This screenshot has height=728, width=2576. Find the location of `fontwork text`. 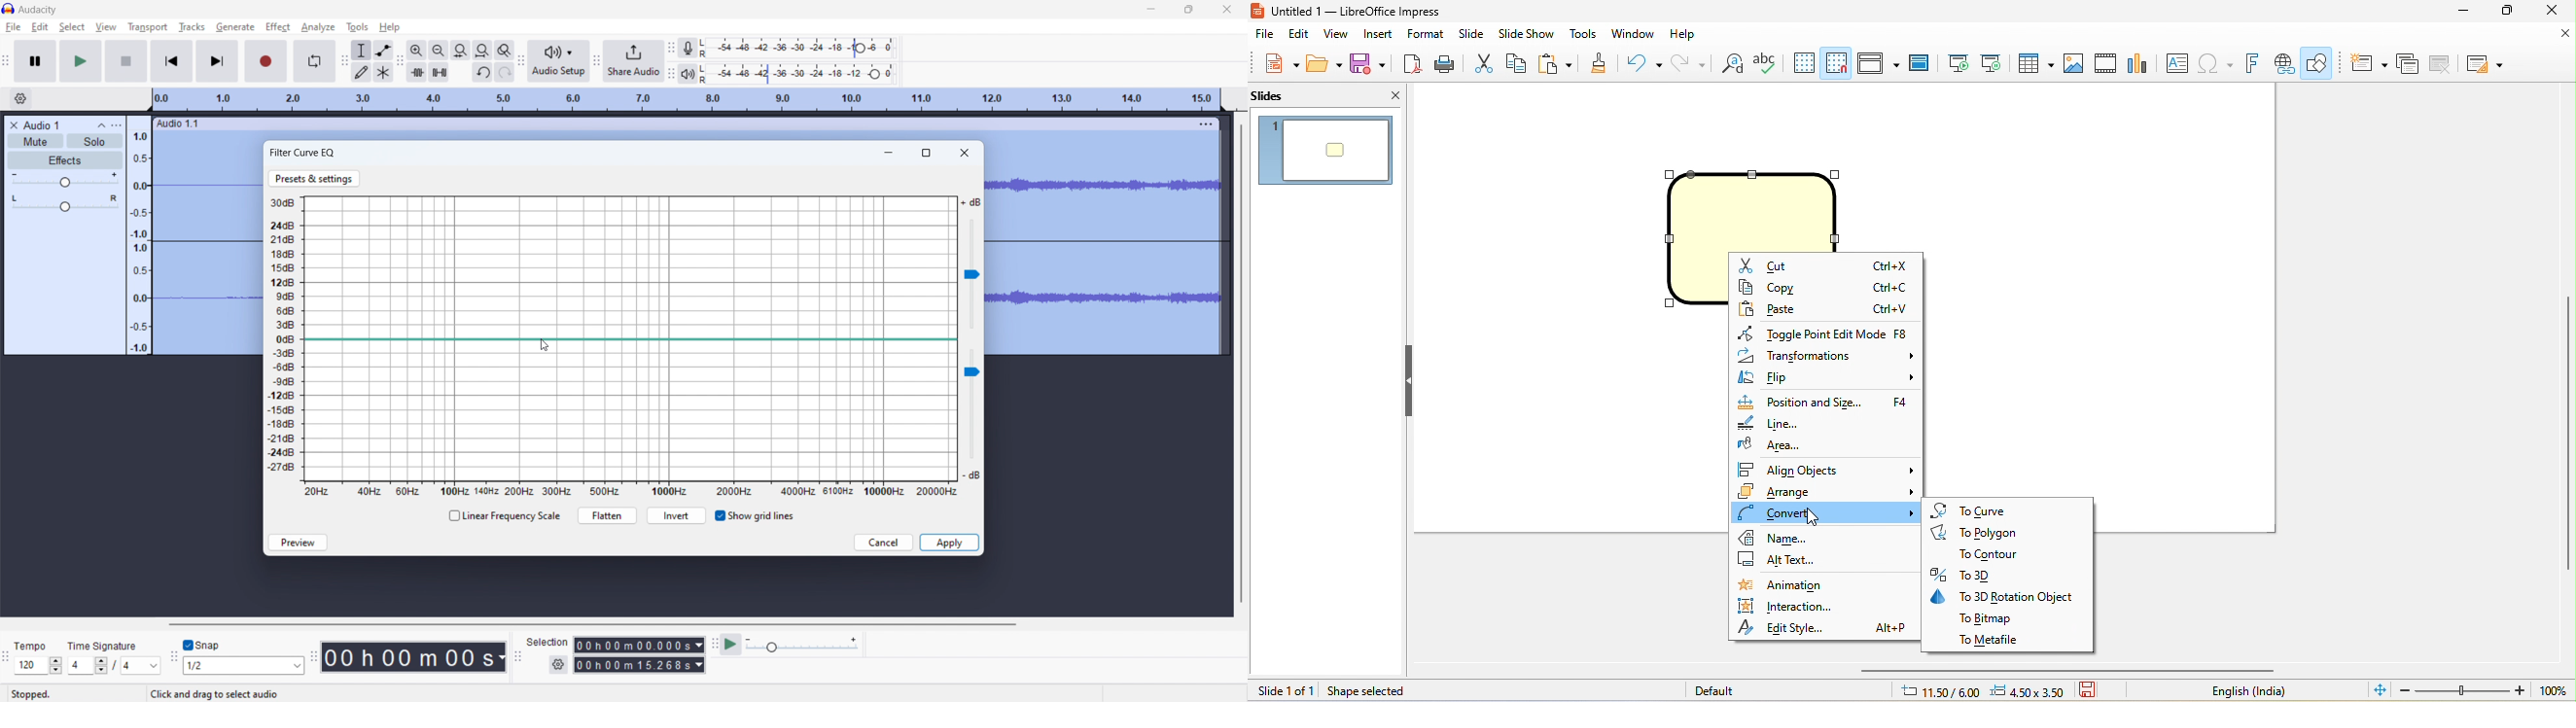

fontwork text is located at coordinates (2255, 63).